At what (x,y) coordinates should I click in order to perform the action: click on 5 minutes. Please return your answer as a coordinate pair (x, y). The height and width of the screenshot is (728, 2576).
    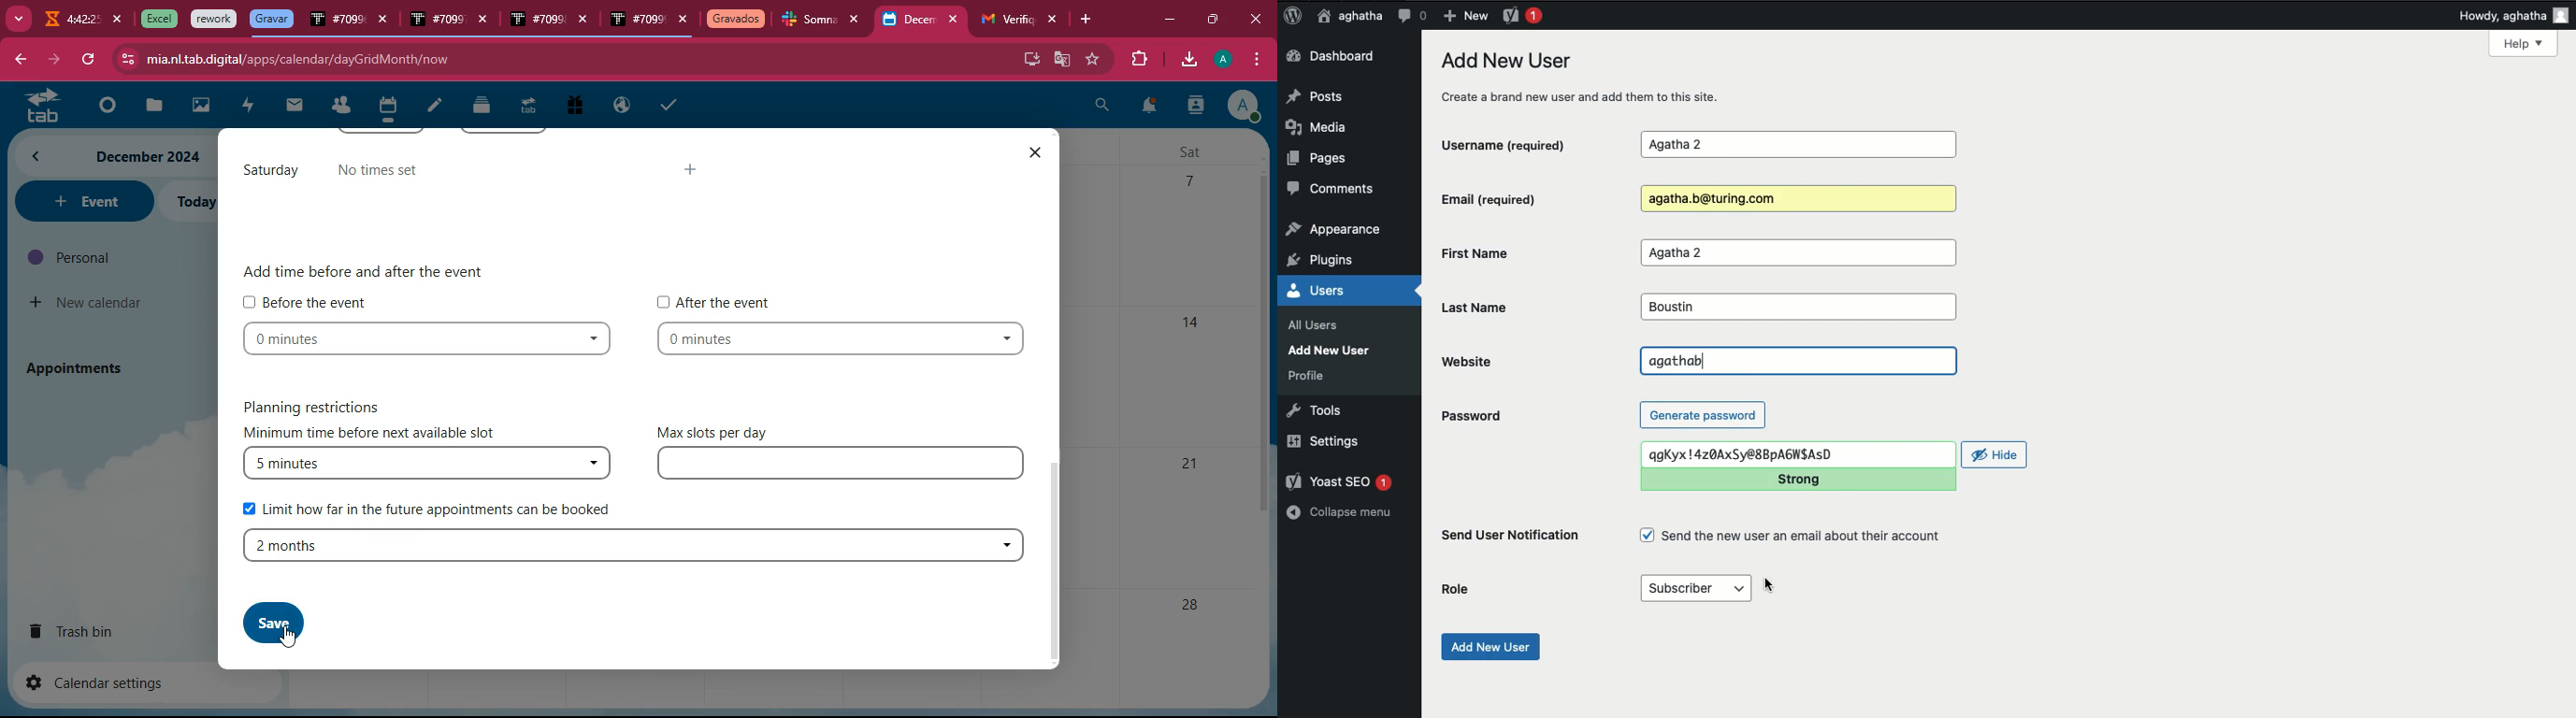
    Looking at the image, I should click on (425, 465).